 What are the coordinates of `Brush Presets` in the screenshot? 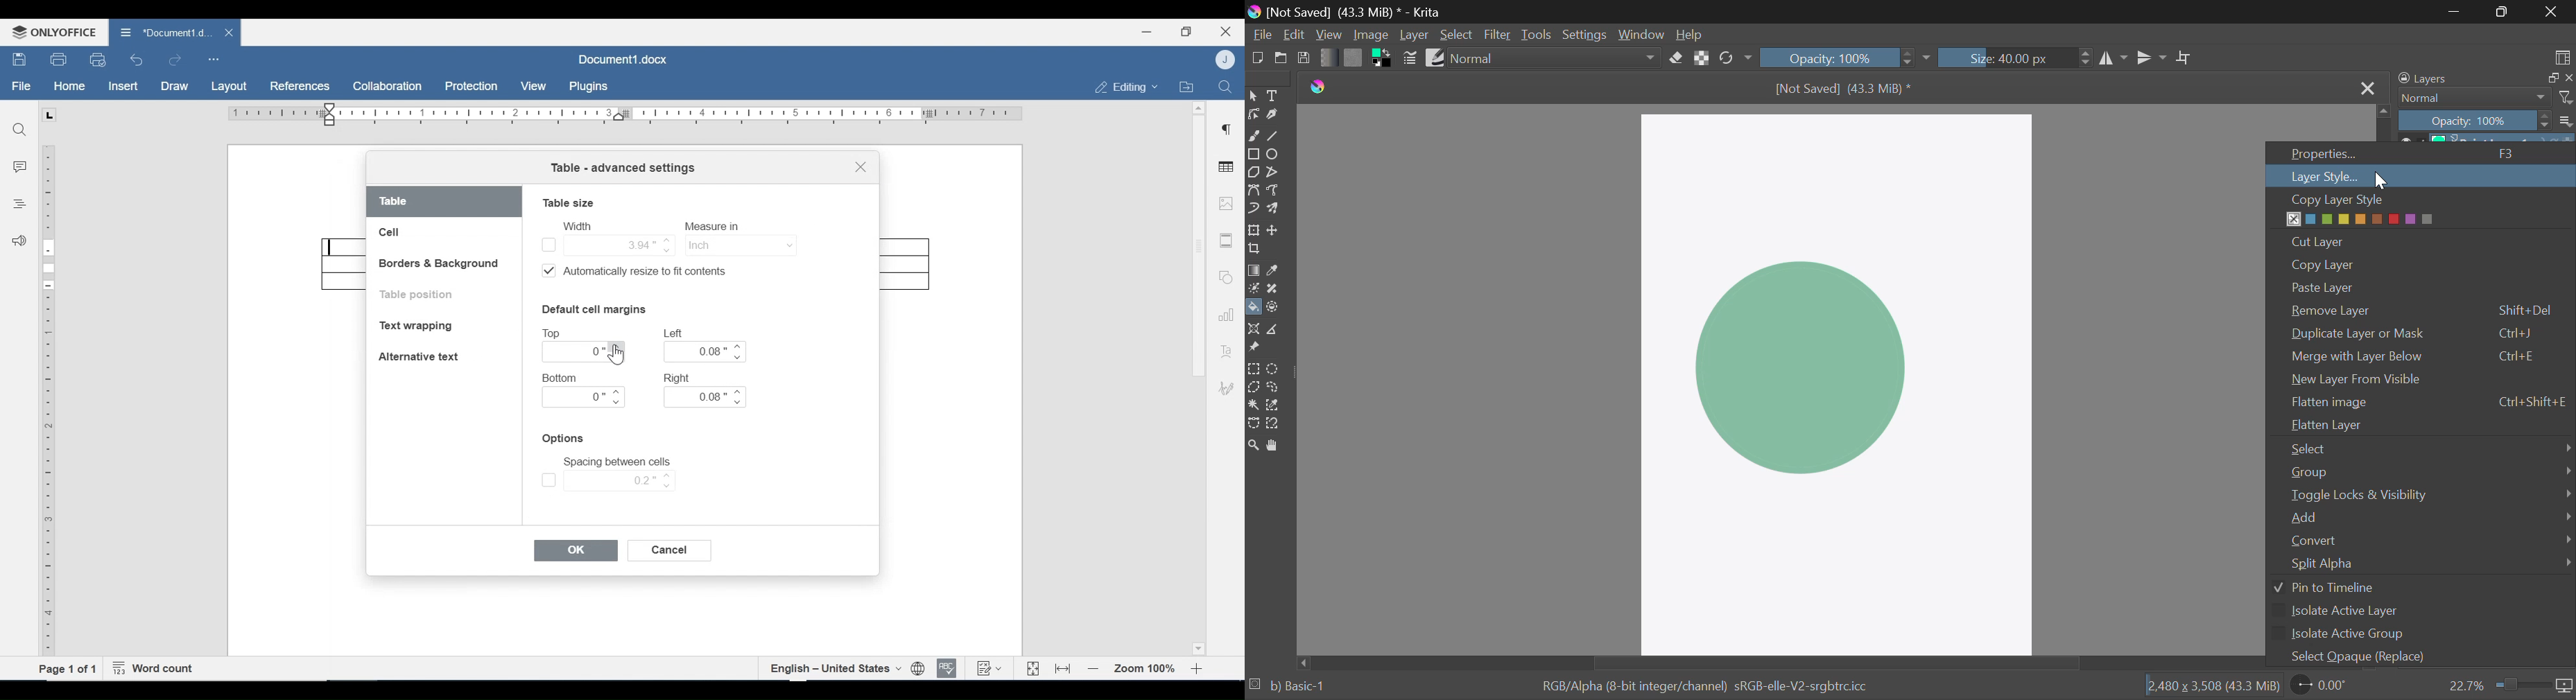 It's located at (1436, 57).